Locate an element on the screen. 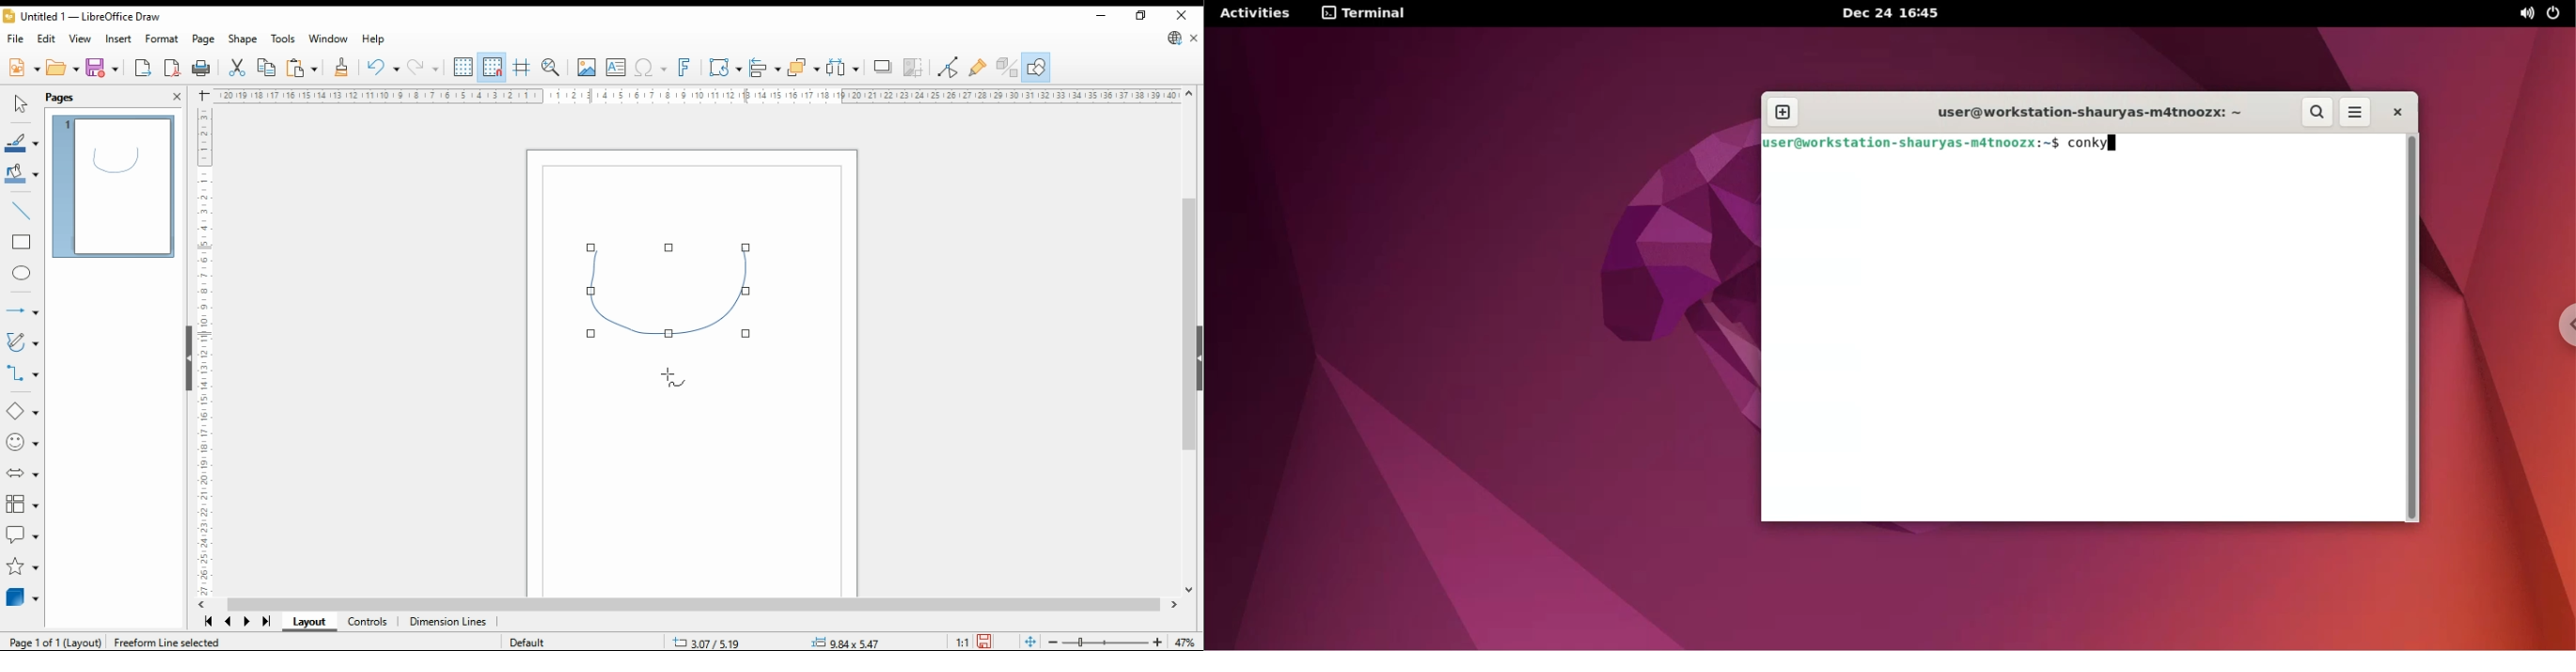 Image resolution: width=2576 pixels, height=672 pixels. file is located at coordinates (17, 39).